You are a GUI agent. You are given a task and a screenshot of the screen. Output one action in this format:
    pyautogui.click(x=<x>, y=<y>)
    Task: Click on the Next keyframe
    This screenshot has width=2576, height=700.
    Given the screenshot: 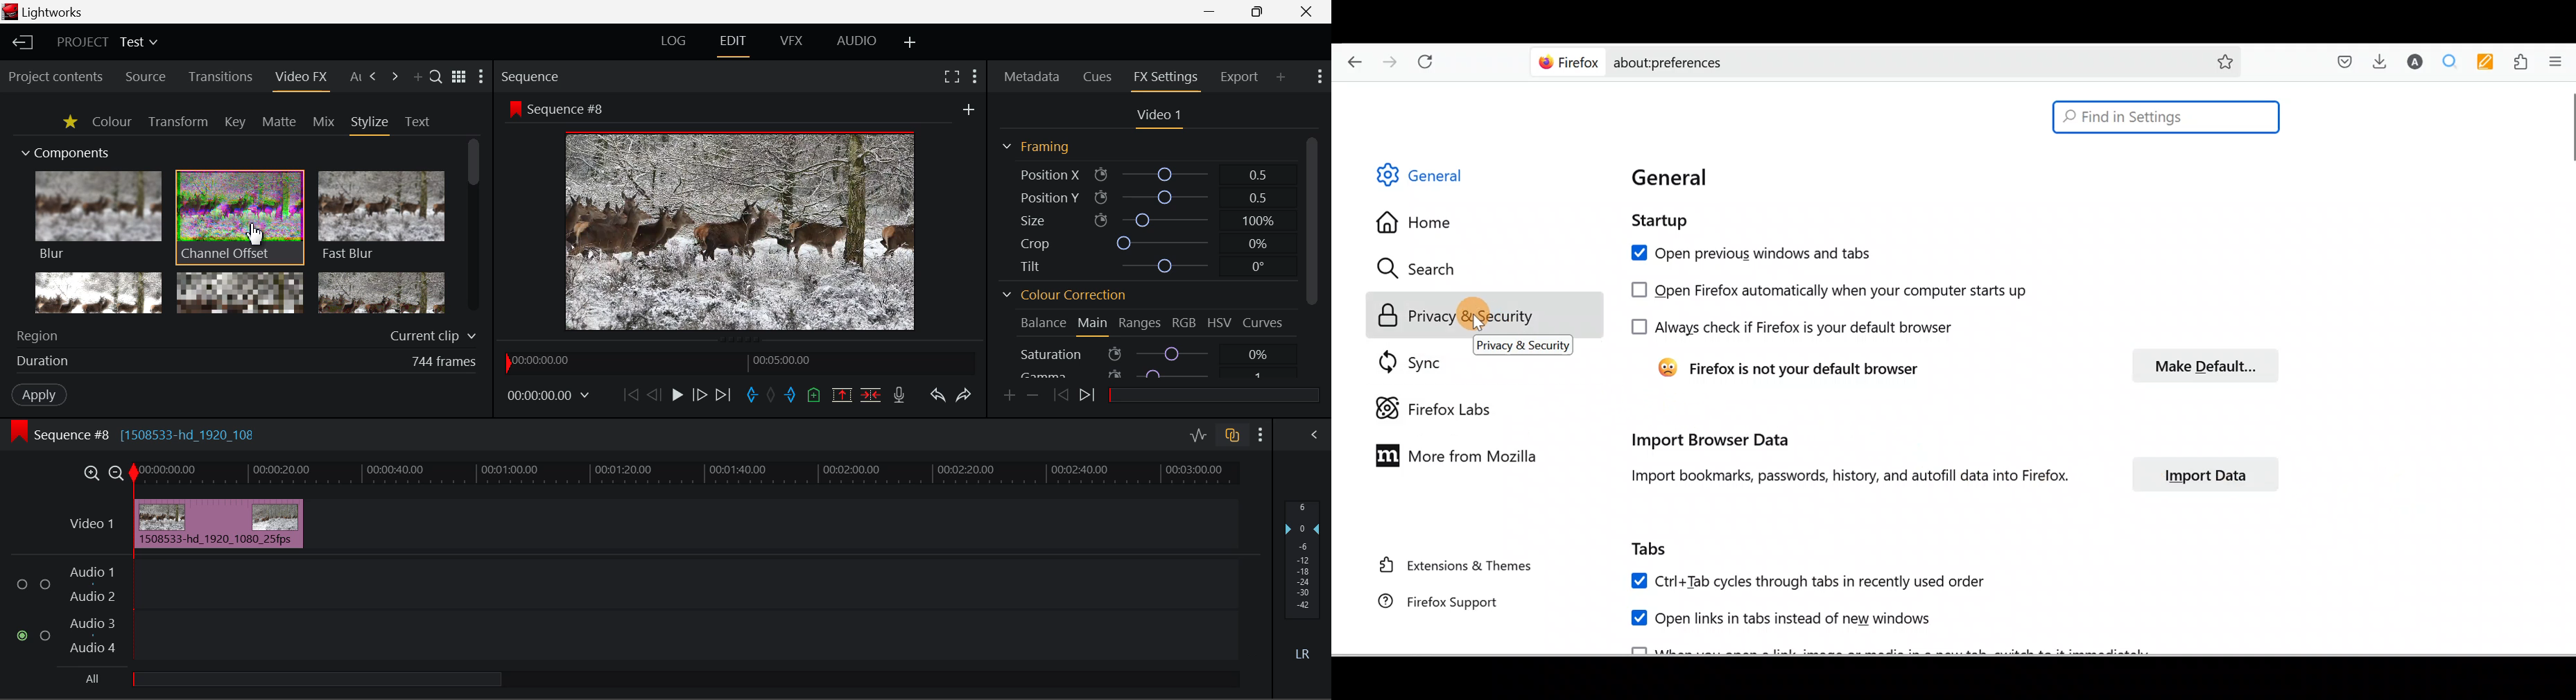 What is the action you would take?
    pyautogui.click(x=1089, y=397)
    